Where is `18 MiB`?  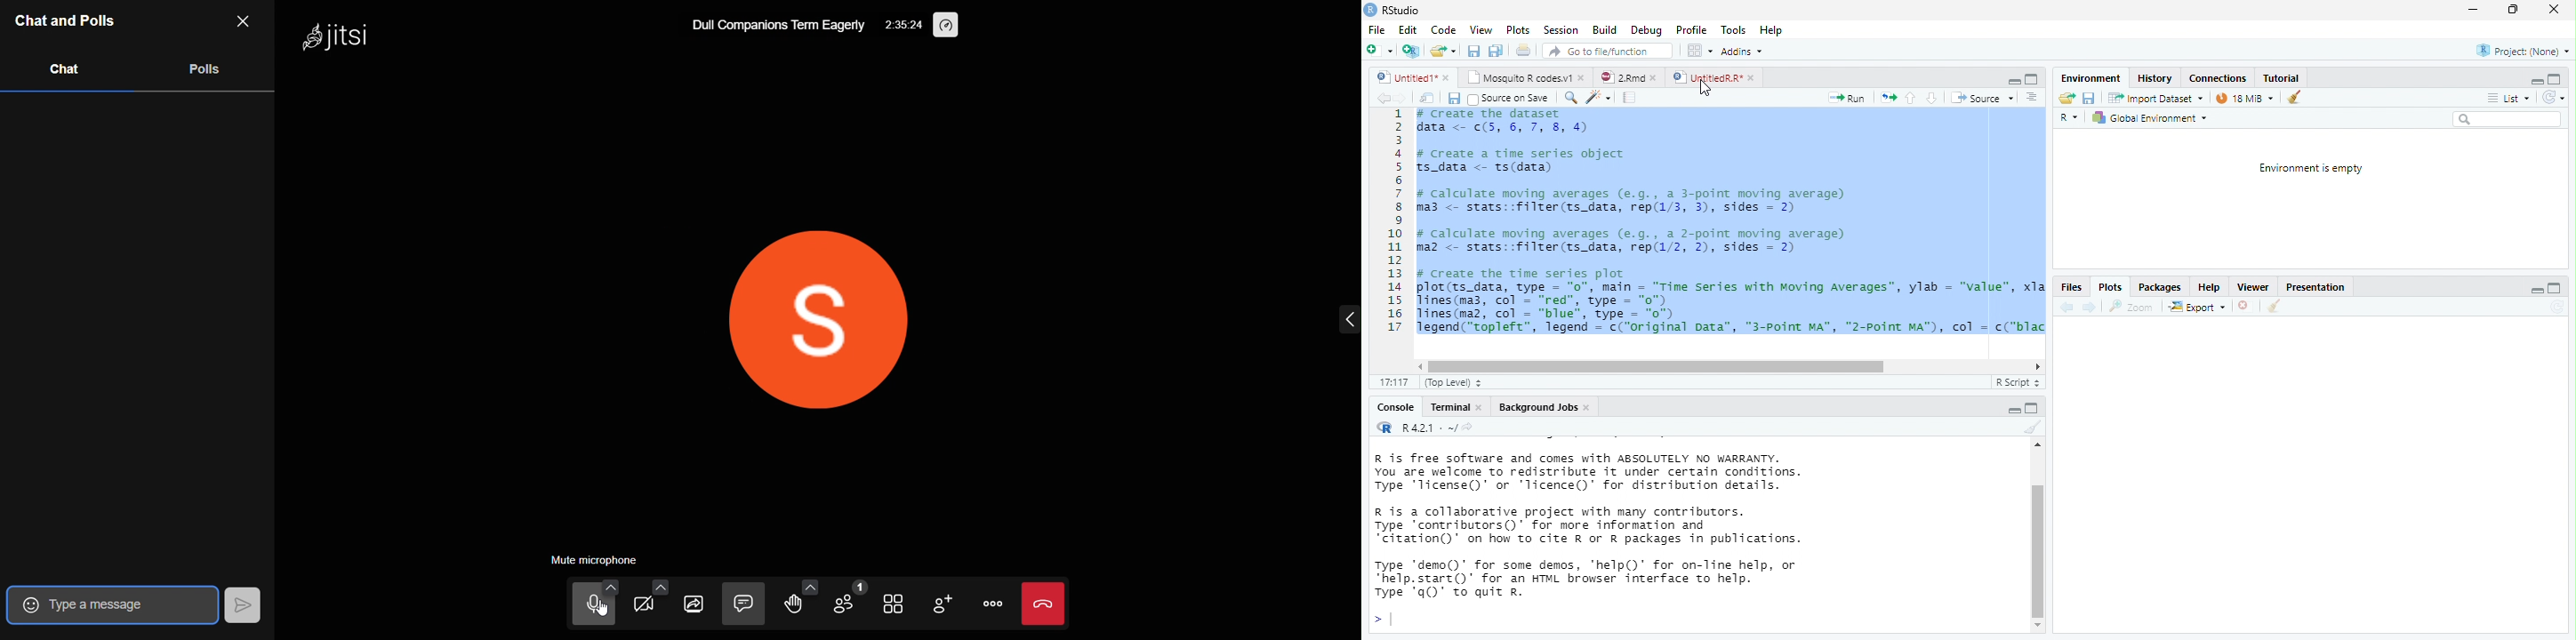
18 MiB is located at coordinates (2243, 98).